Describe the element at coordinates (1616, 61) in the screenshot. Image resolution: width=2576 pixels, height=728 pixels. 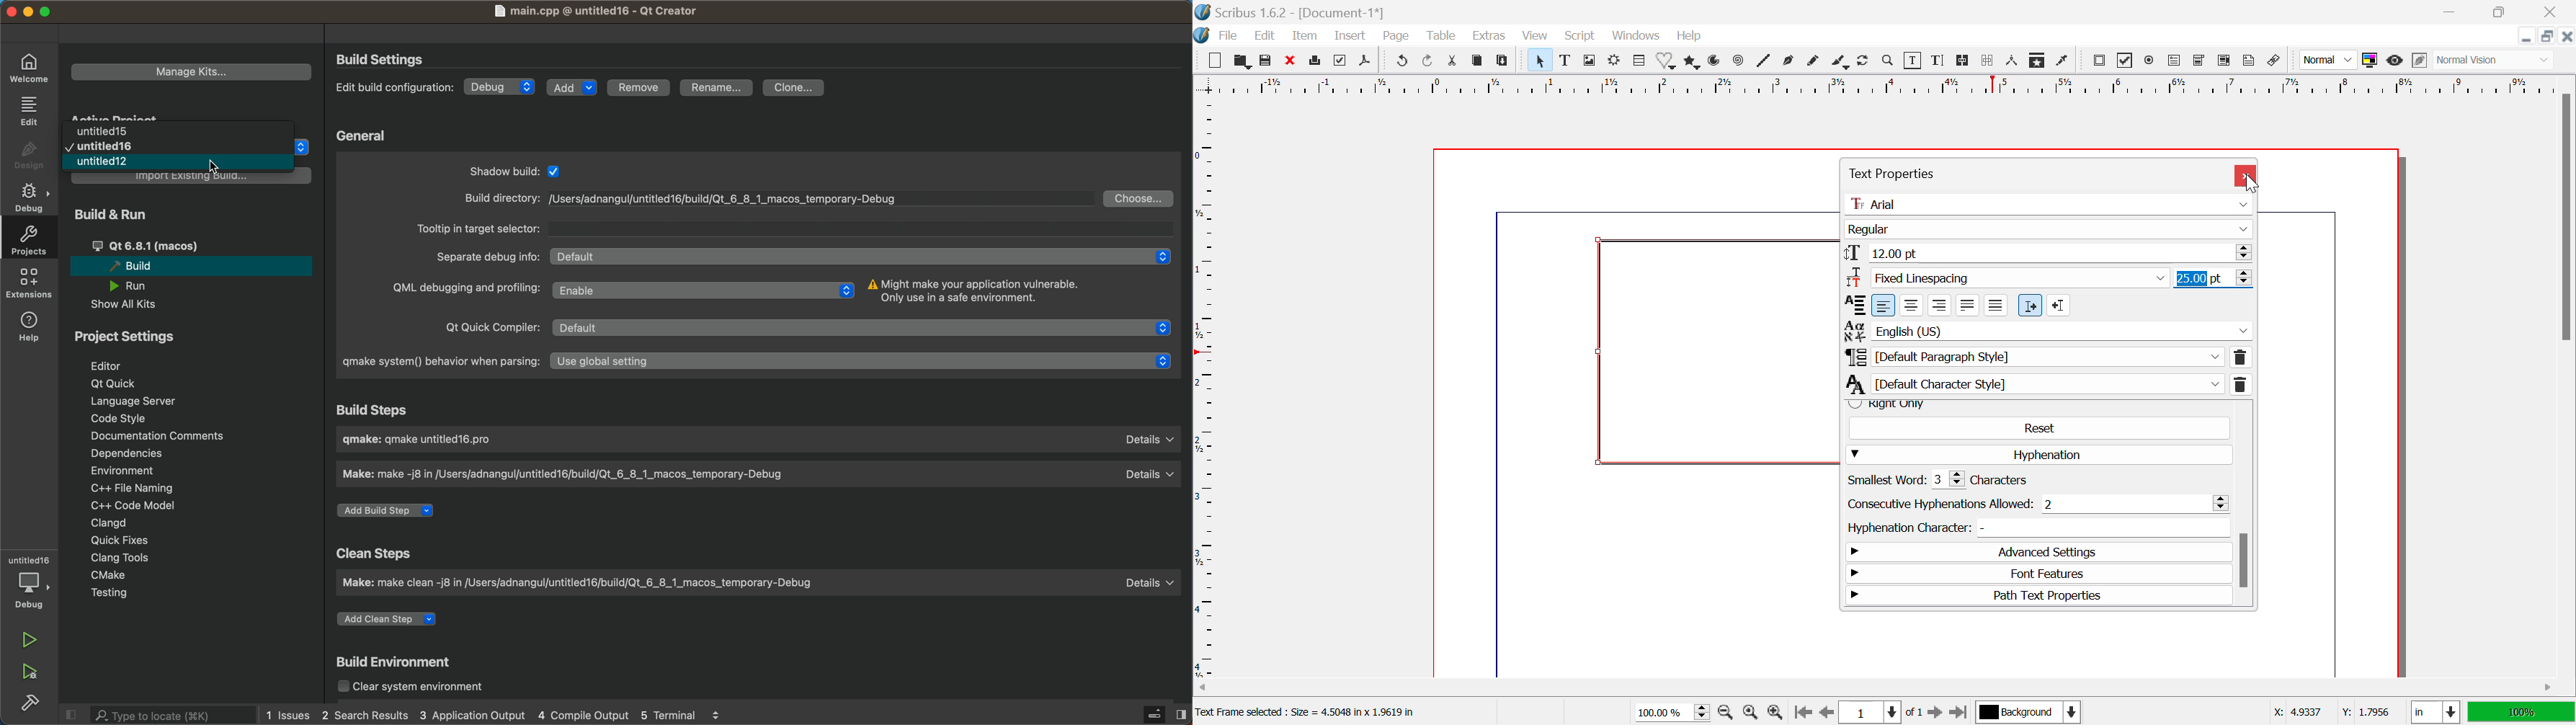
I see `Render Frame` at that location.